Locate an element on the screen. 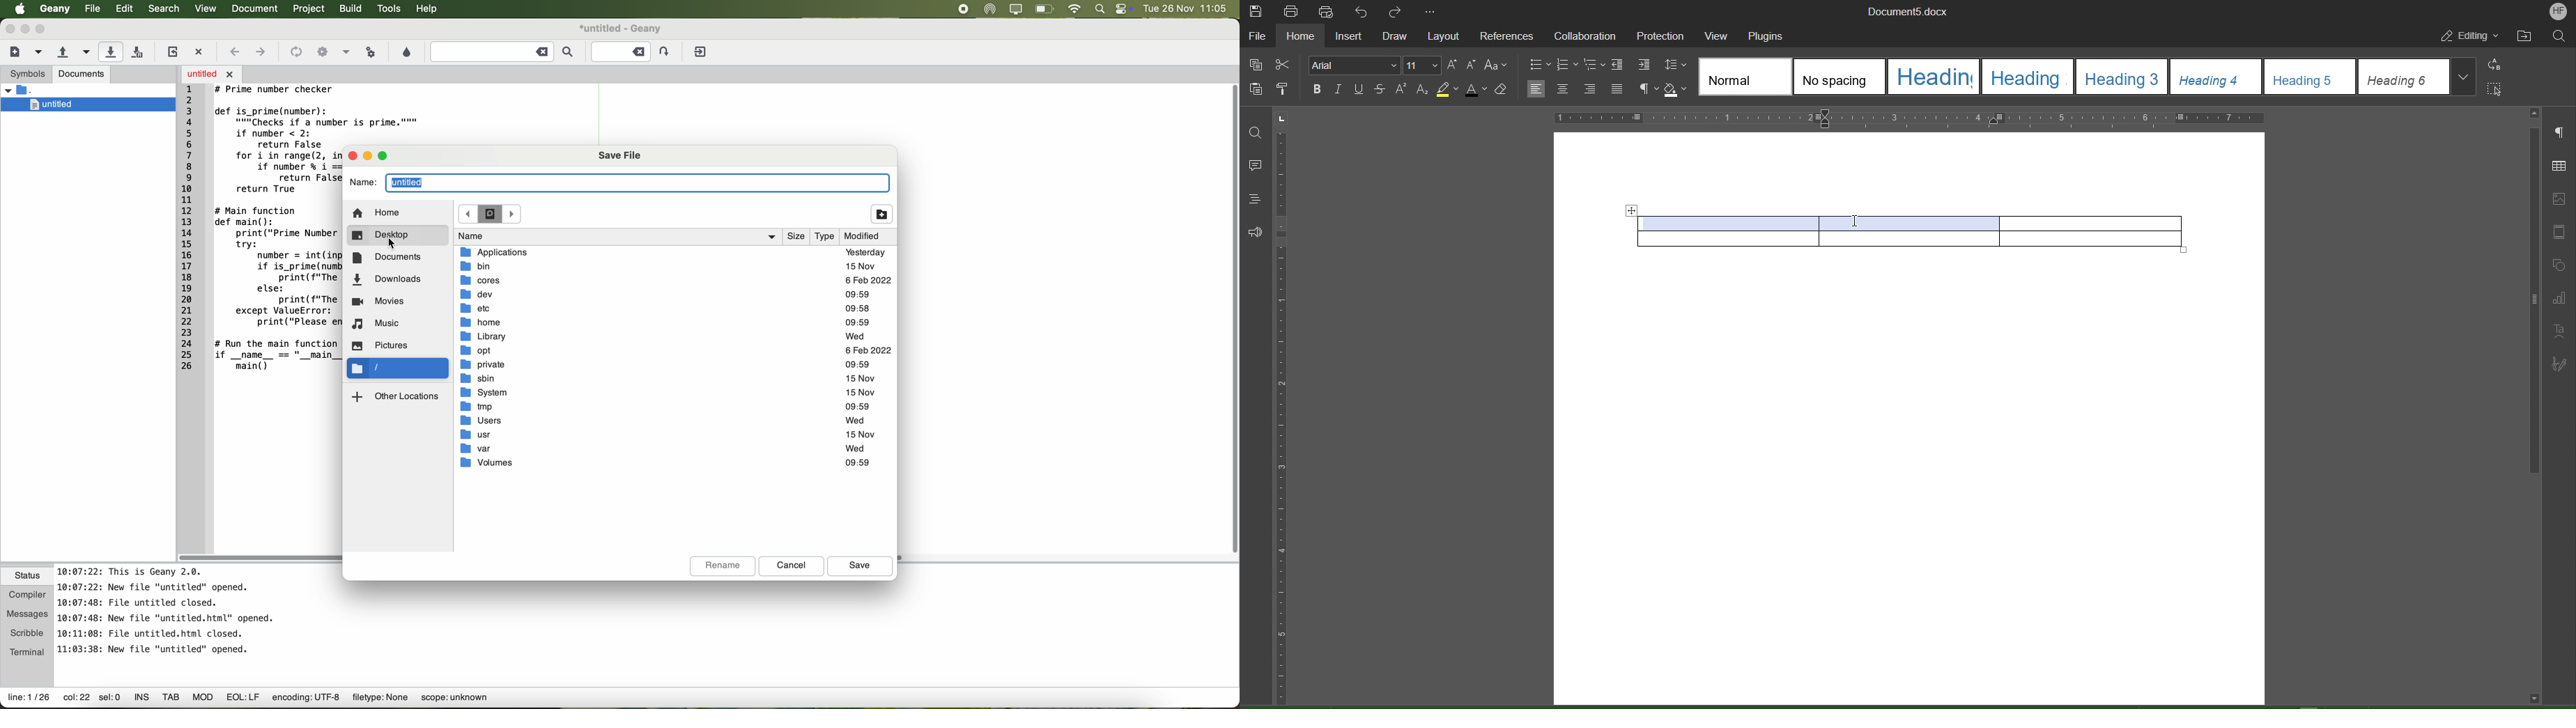  Copy Style is located at coordinates (1286, 91).